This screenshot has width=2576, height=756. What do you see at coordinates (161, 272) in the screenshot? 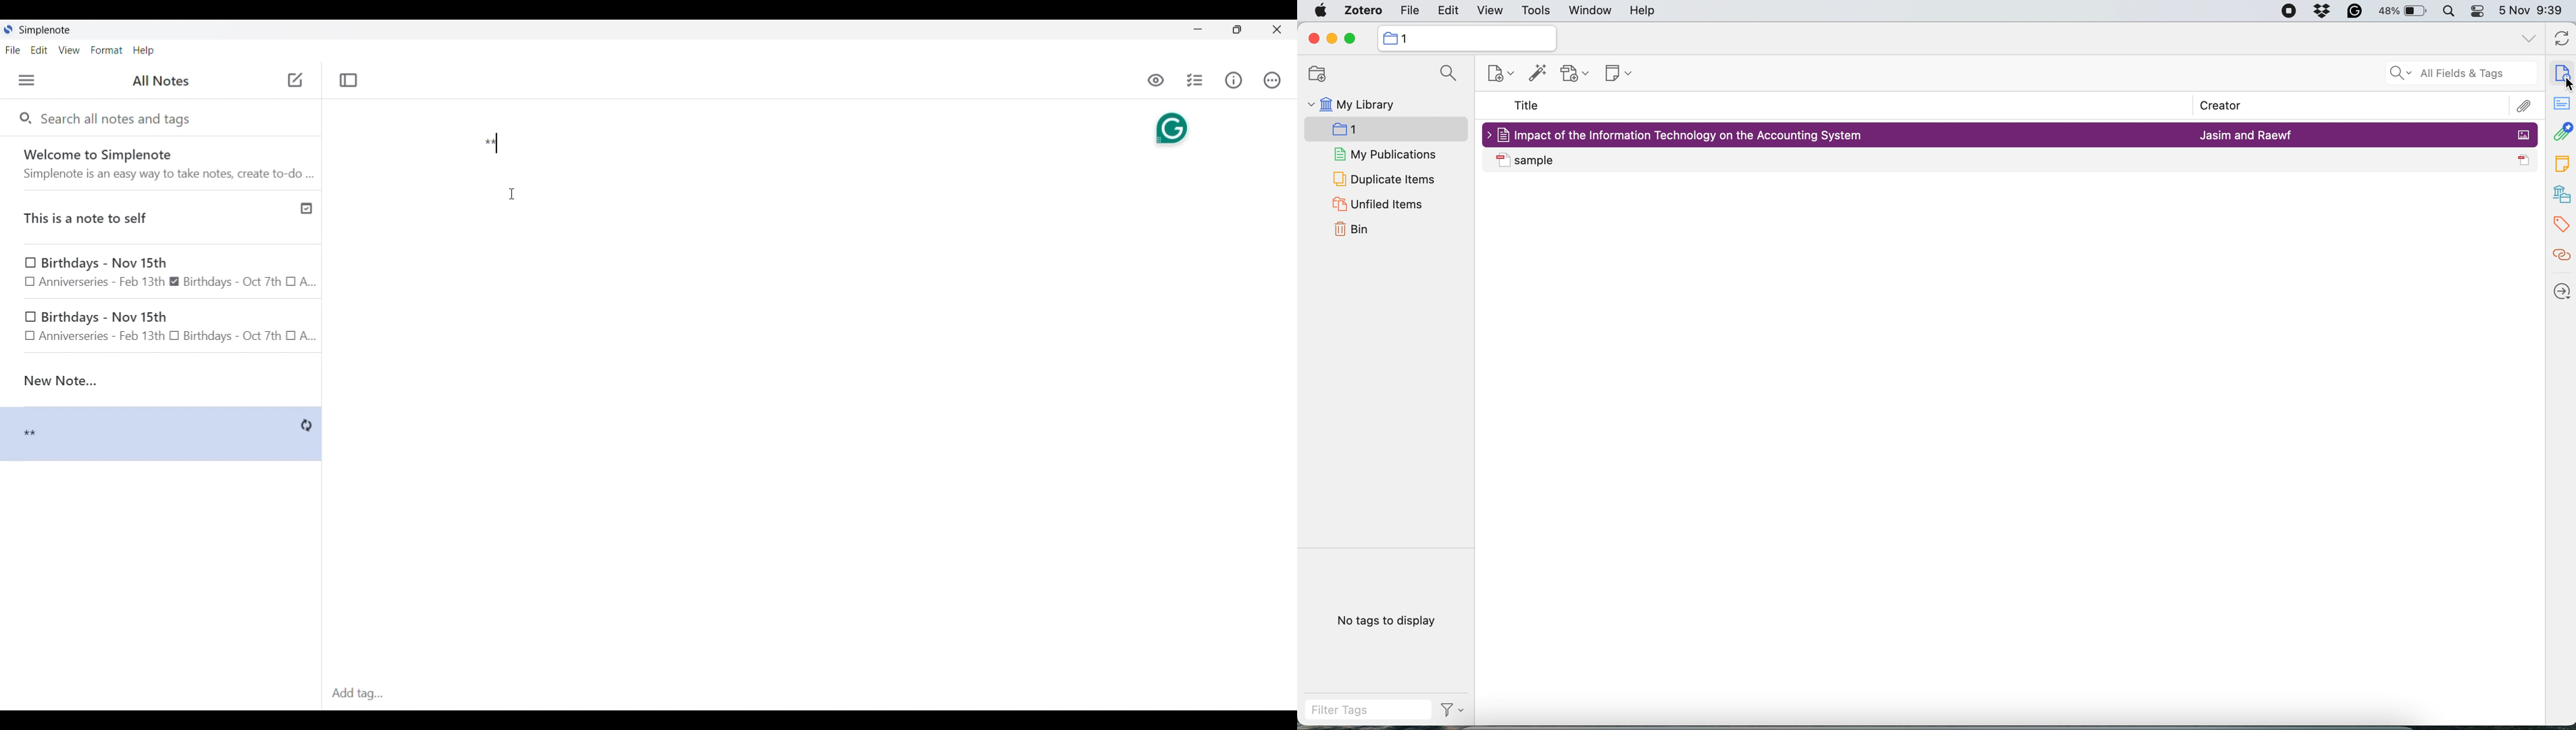
I see `Birthday note` at bounding box center [161, 272].